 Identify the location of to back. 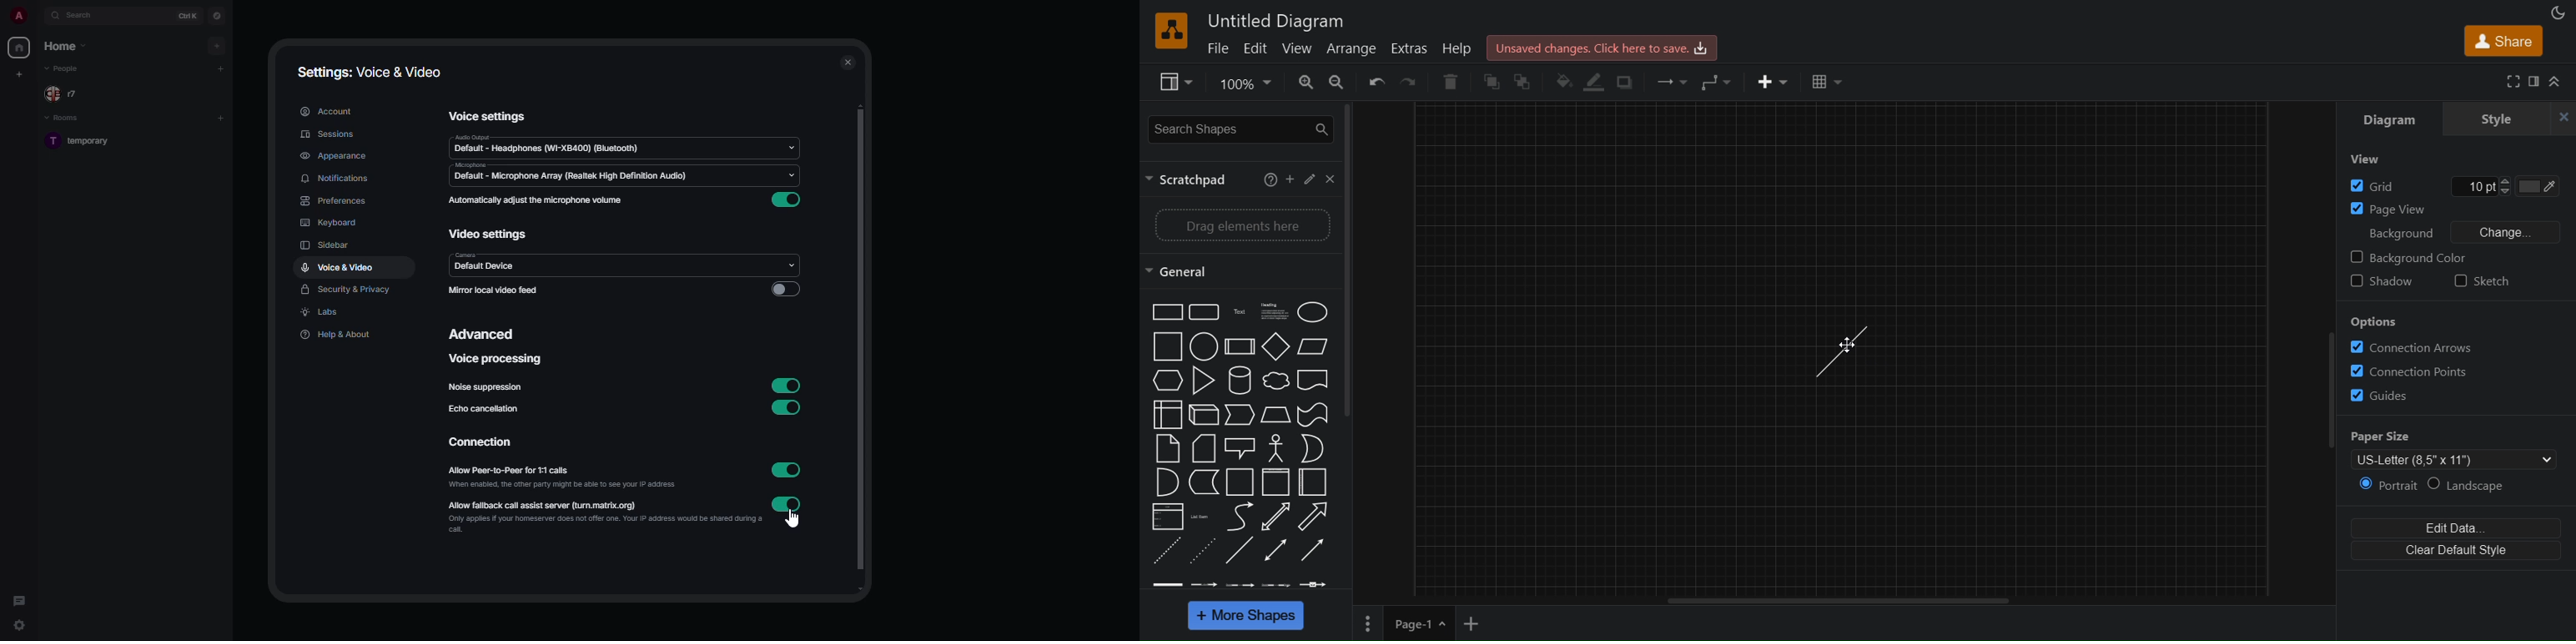
(1523, 82).